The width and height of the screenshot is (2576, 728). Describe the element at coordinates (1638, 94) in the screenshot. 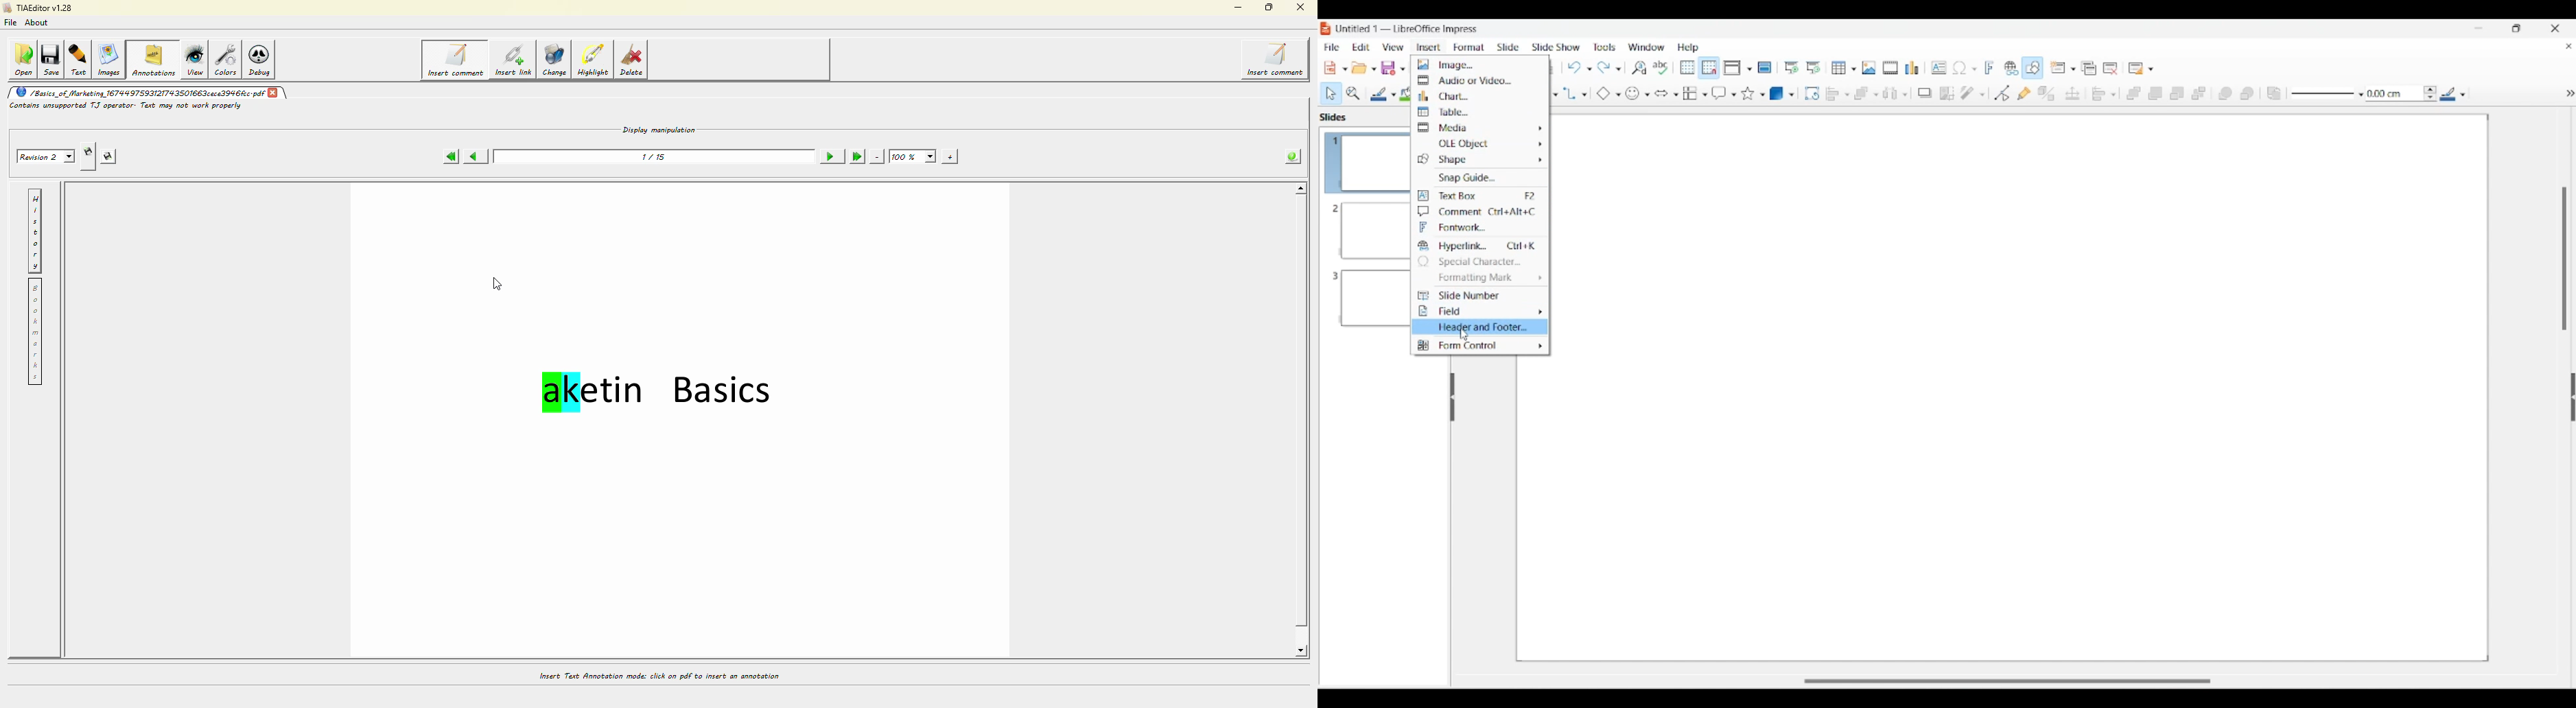

I see `Symbol shape options` at that location.